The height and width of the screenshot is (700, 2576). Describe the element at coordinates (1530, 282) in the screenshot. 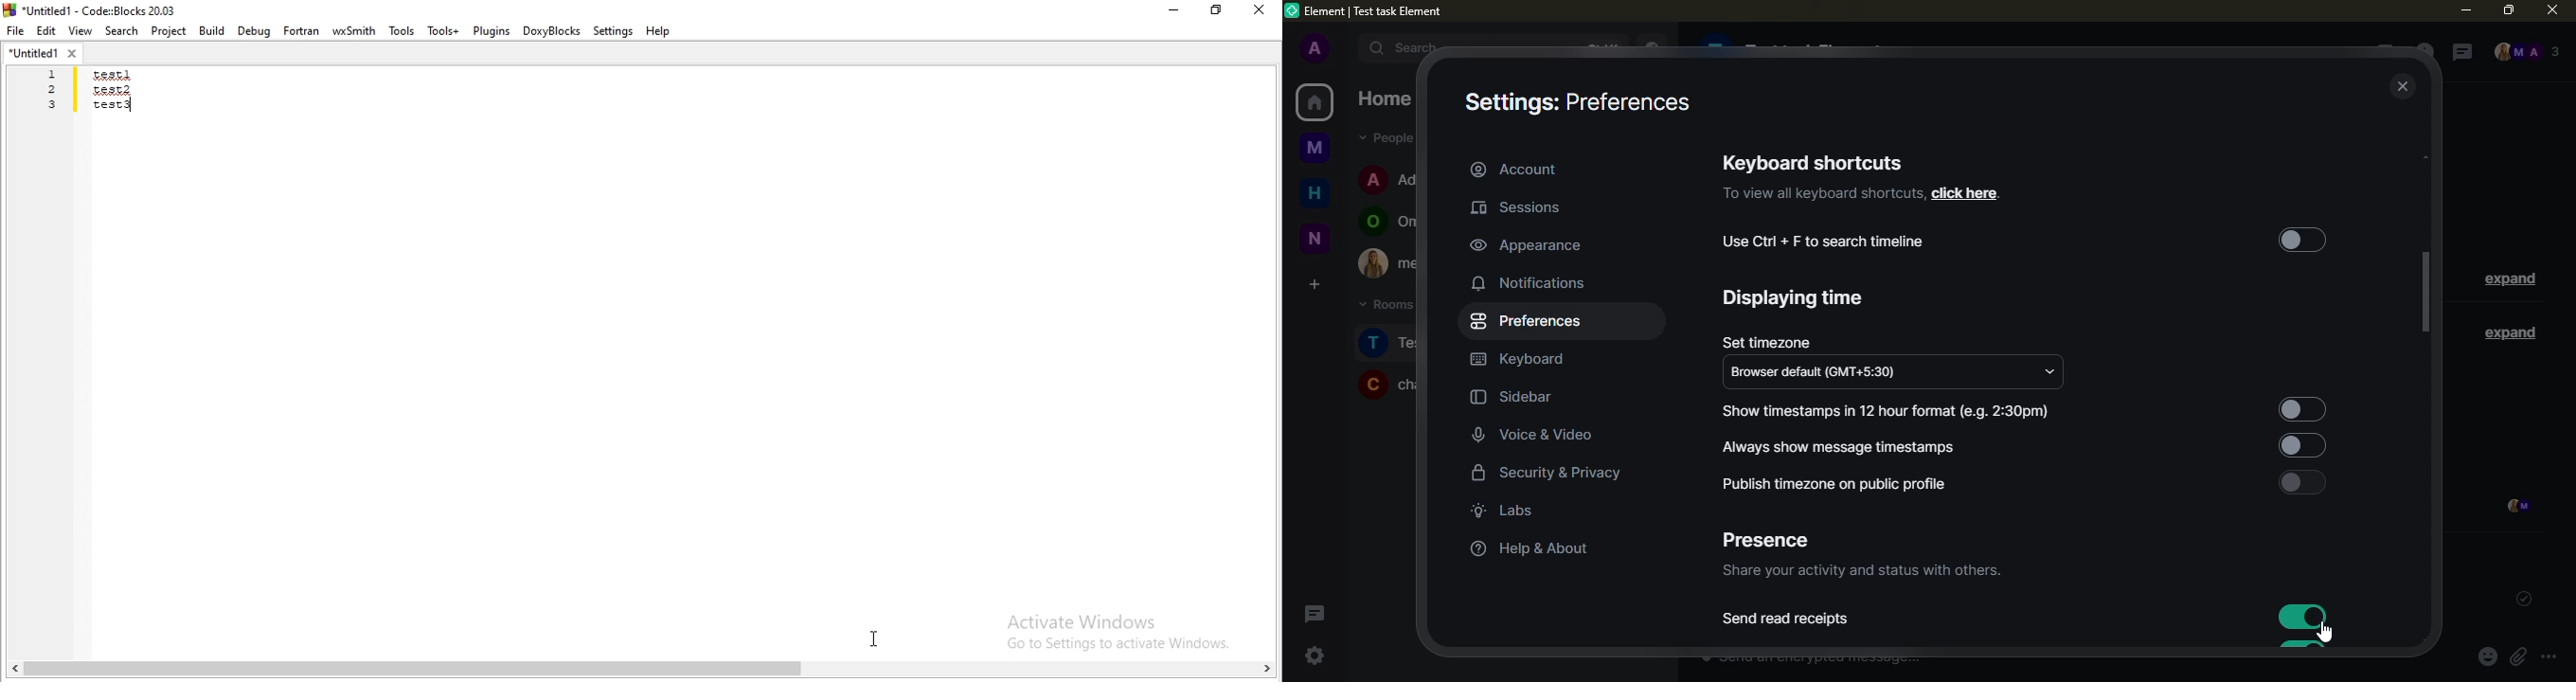

I see `notifications` at that location.